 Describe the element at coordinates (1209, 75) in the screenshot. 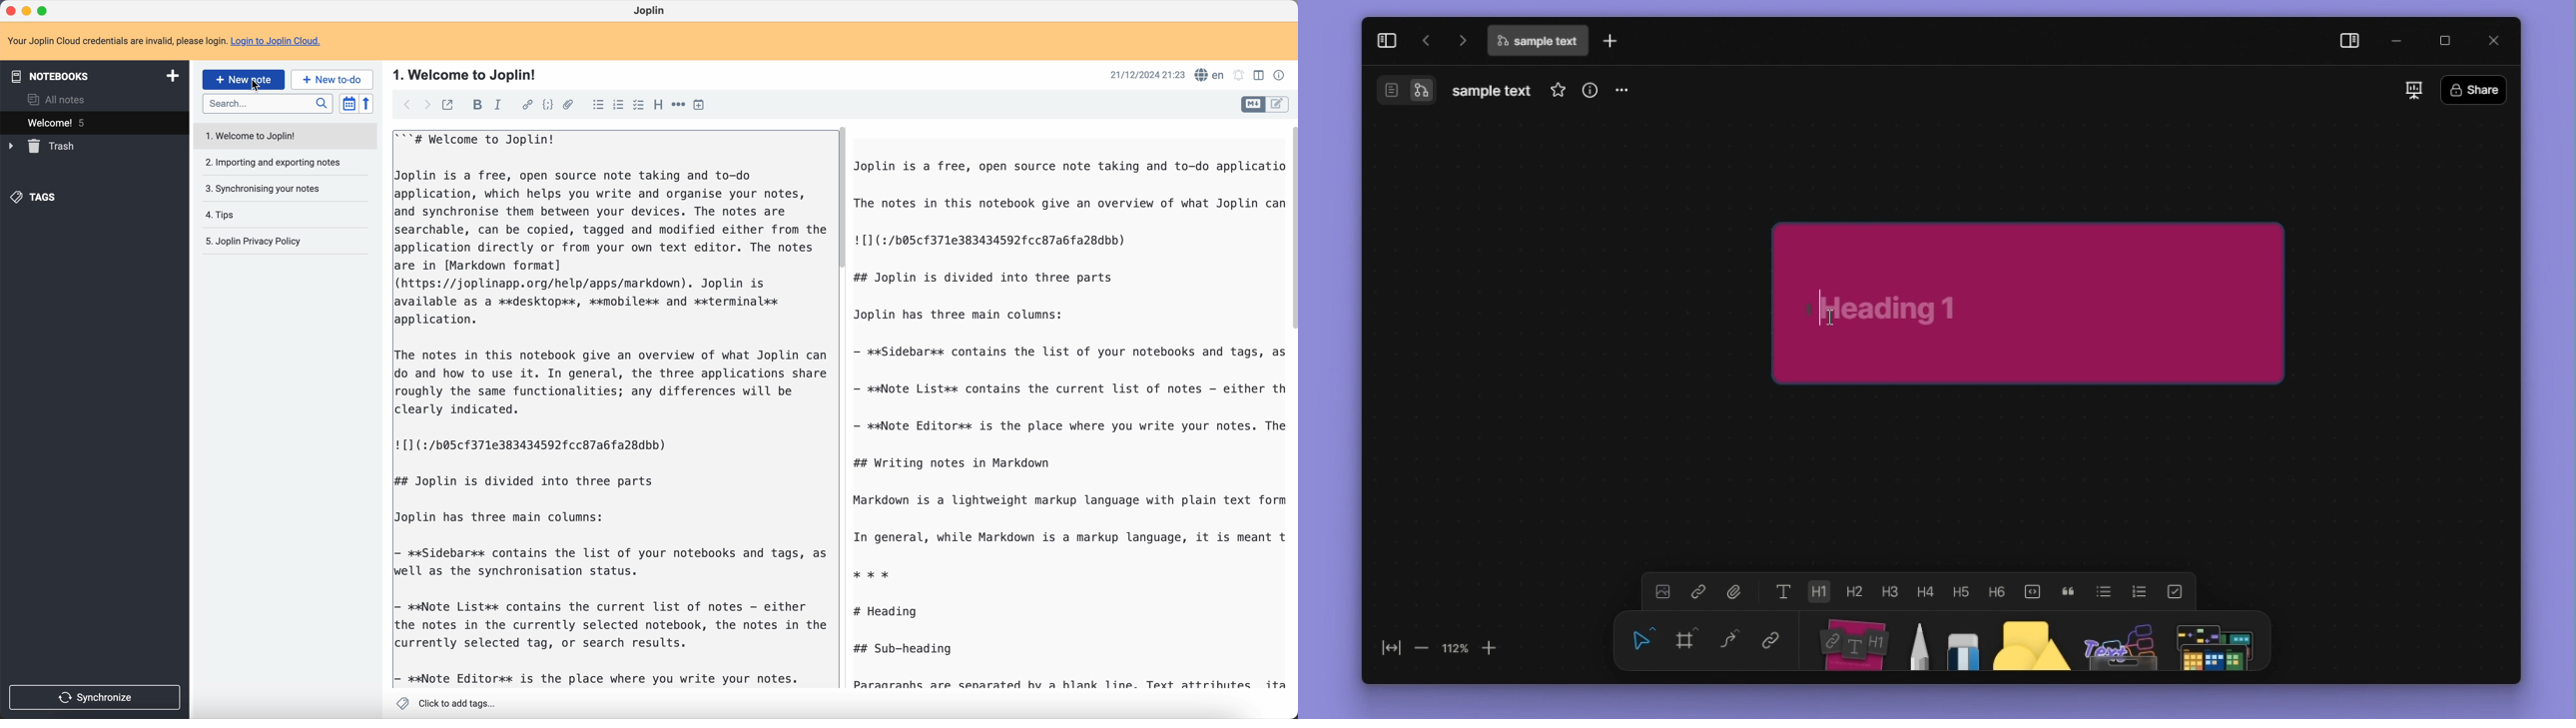

I see `spell checker` at that location.